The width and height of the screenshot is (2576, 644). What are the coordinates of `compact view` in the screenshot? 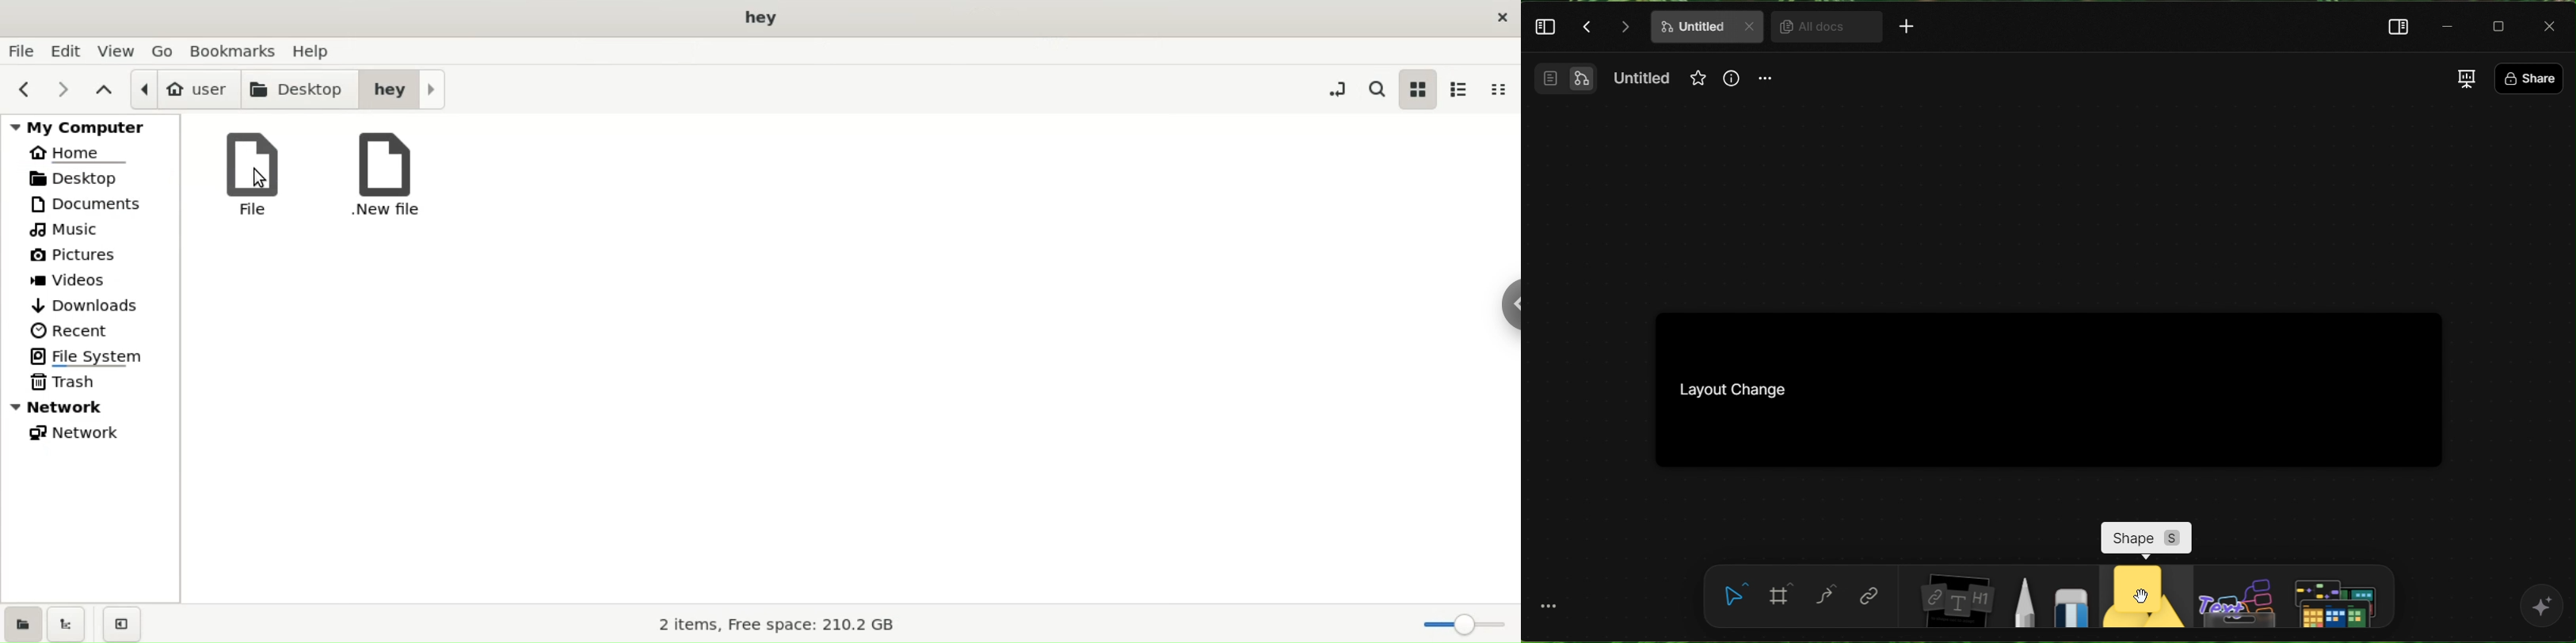 It's located at (1503, 89).